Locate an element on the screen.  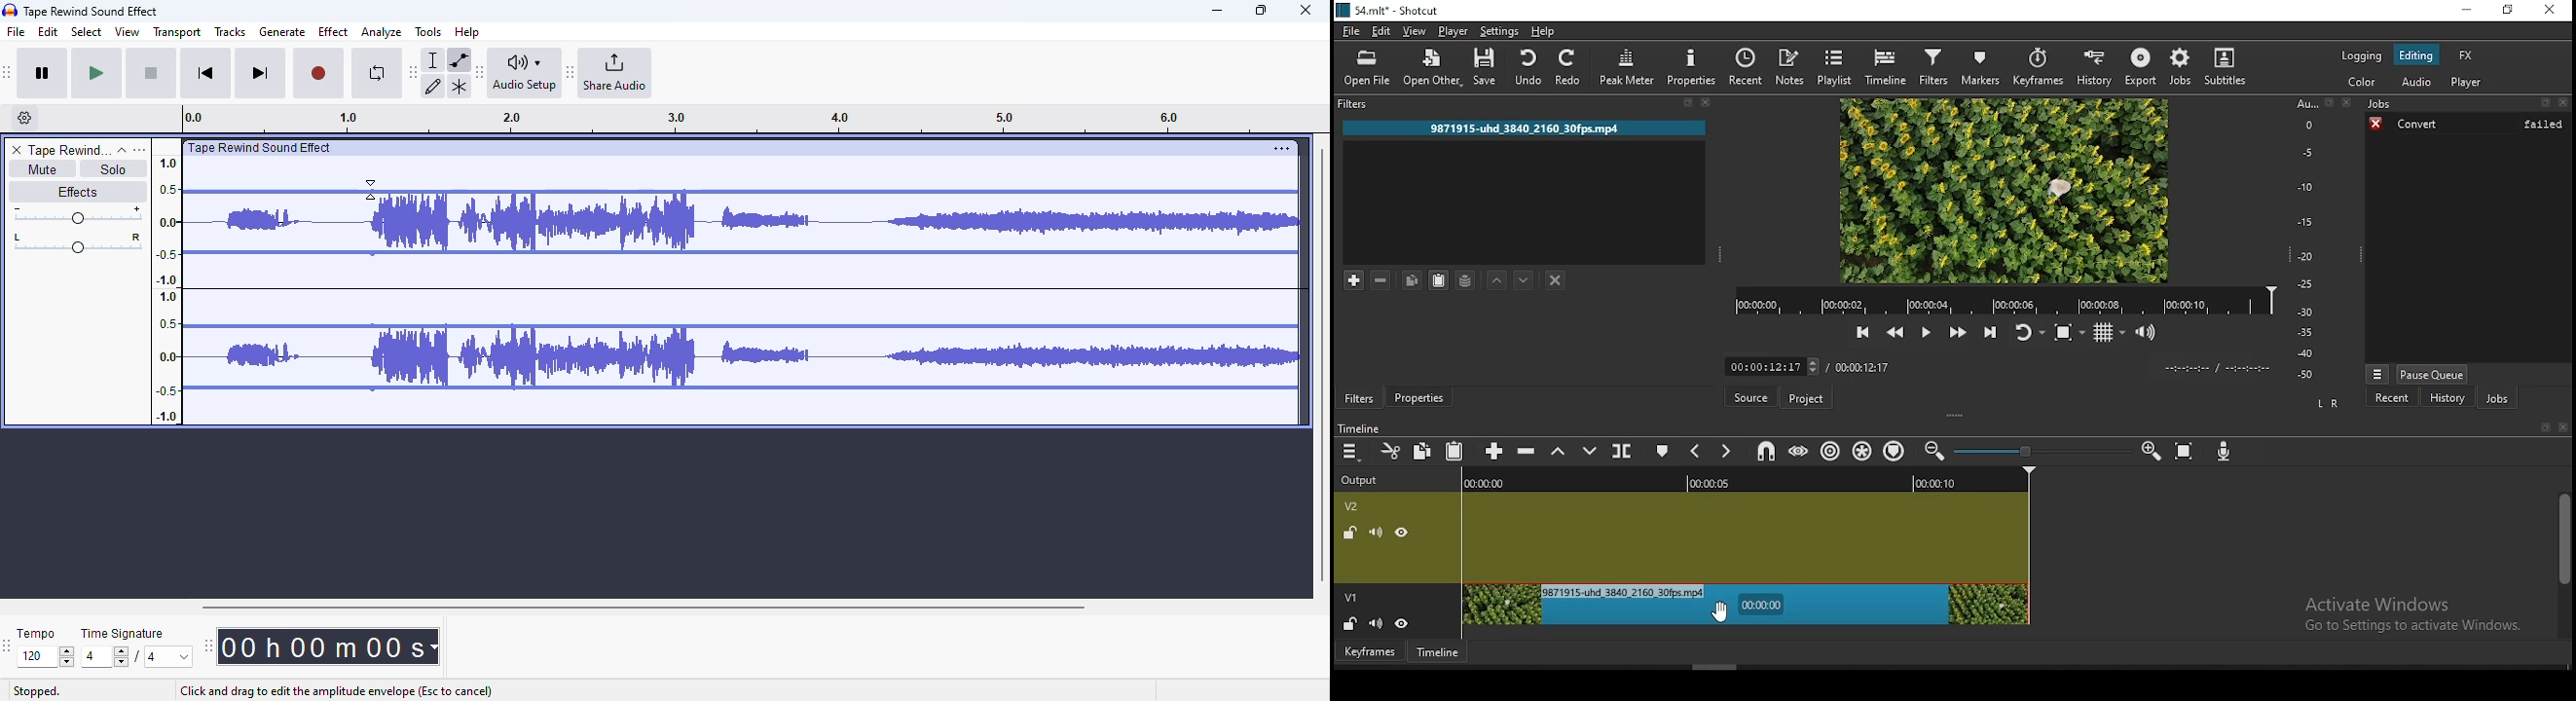
v1 is located at coordinates (1351, 595).